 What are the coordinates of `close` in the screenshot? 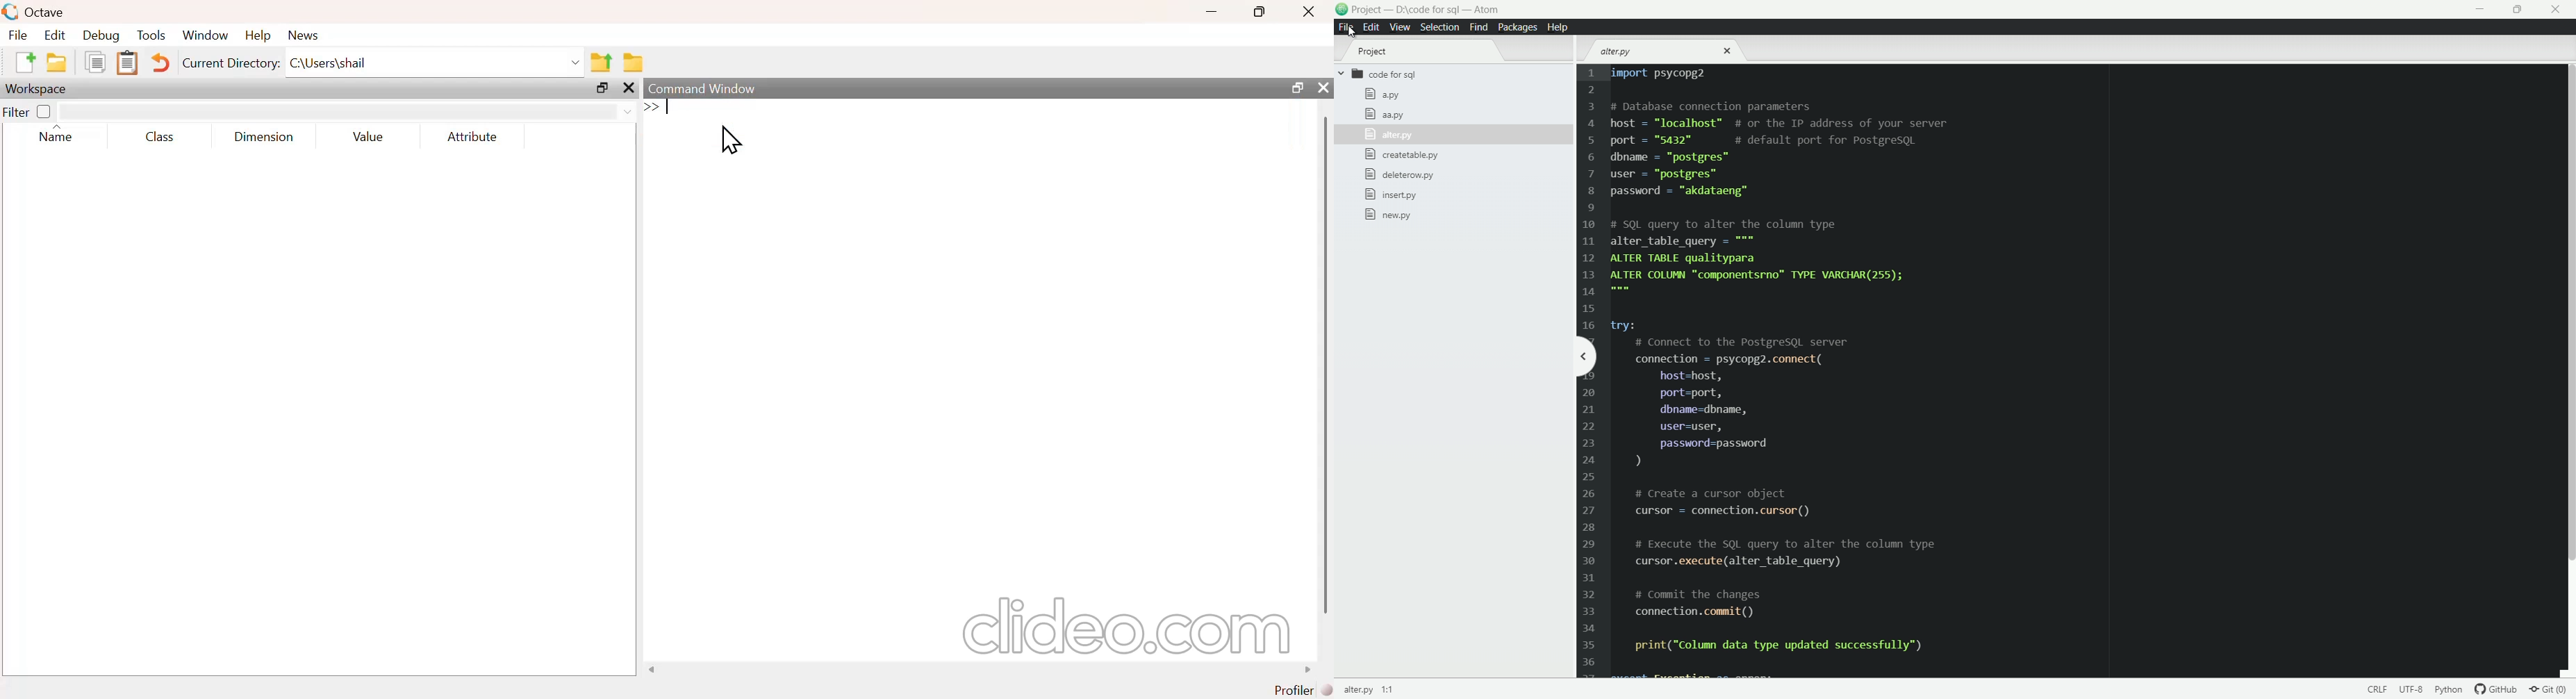 It's located at (1312, 12).